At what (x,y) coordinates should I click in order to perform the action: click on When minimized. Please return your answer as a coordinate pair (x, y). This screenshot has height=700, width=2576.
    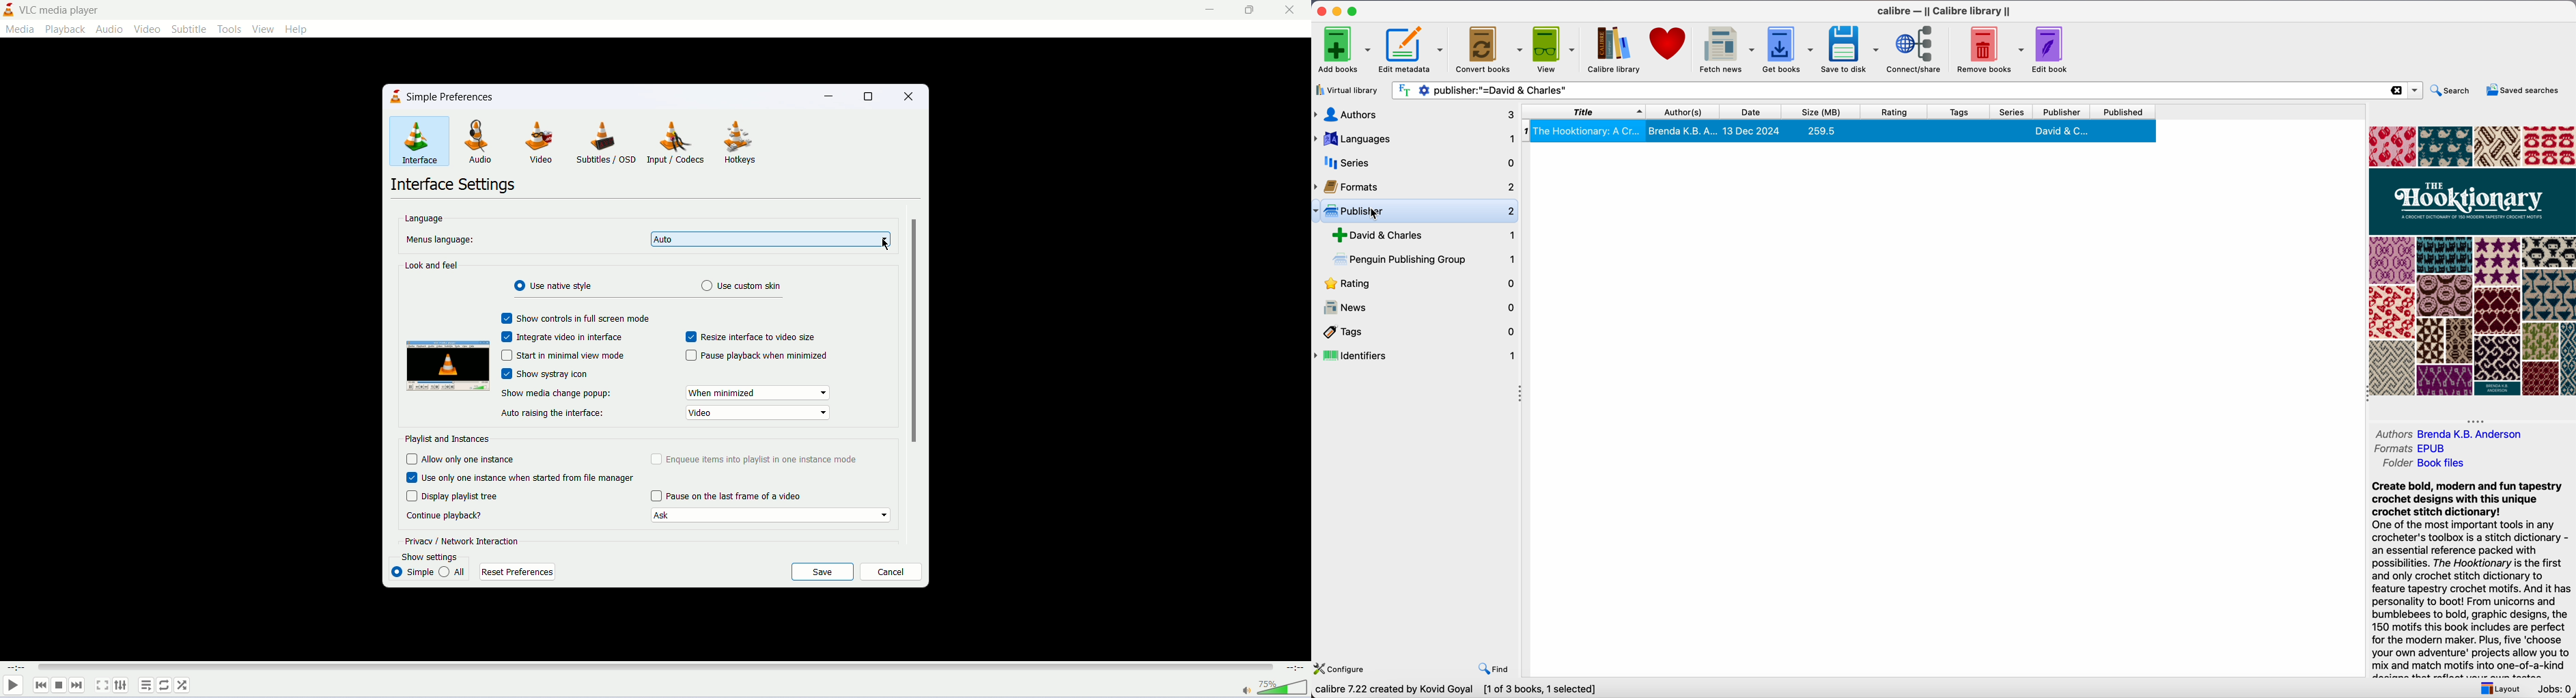
    Looking at the image, I should click on (758, 392).